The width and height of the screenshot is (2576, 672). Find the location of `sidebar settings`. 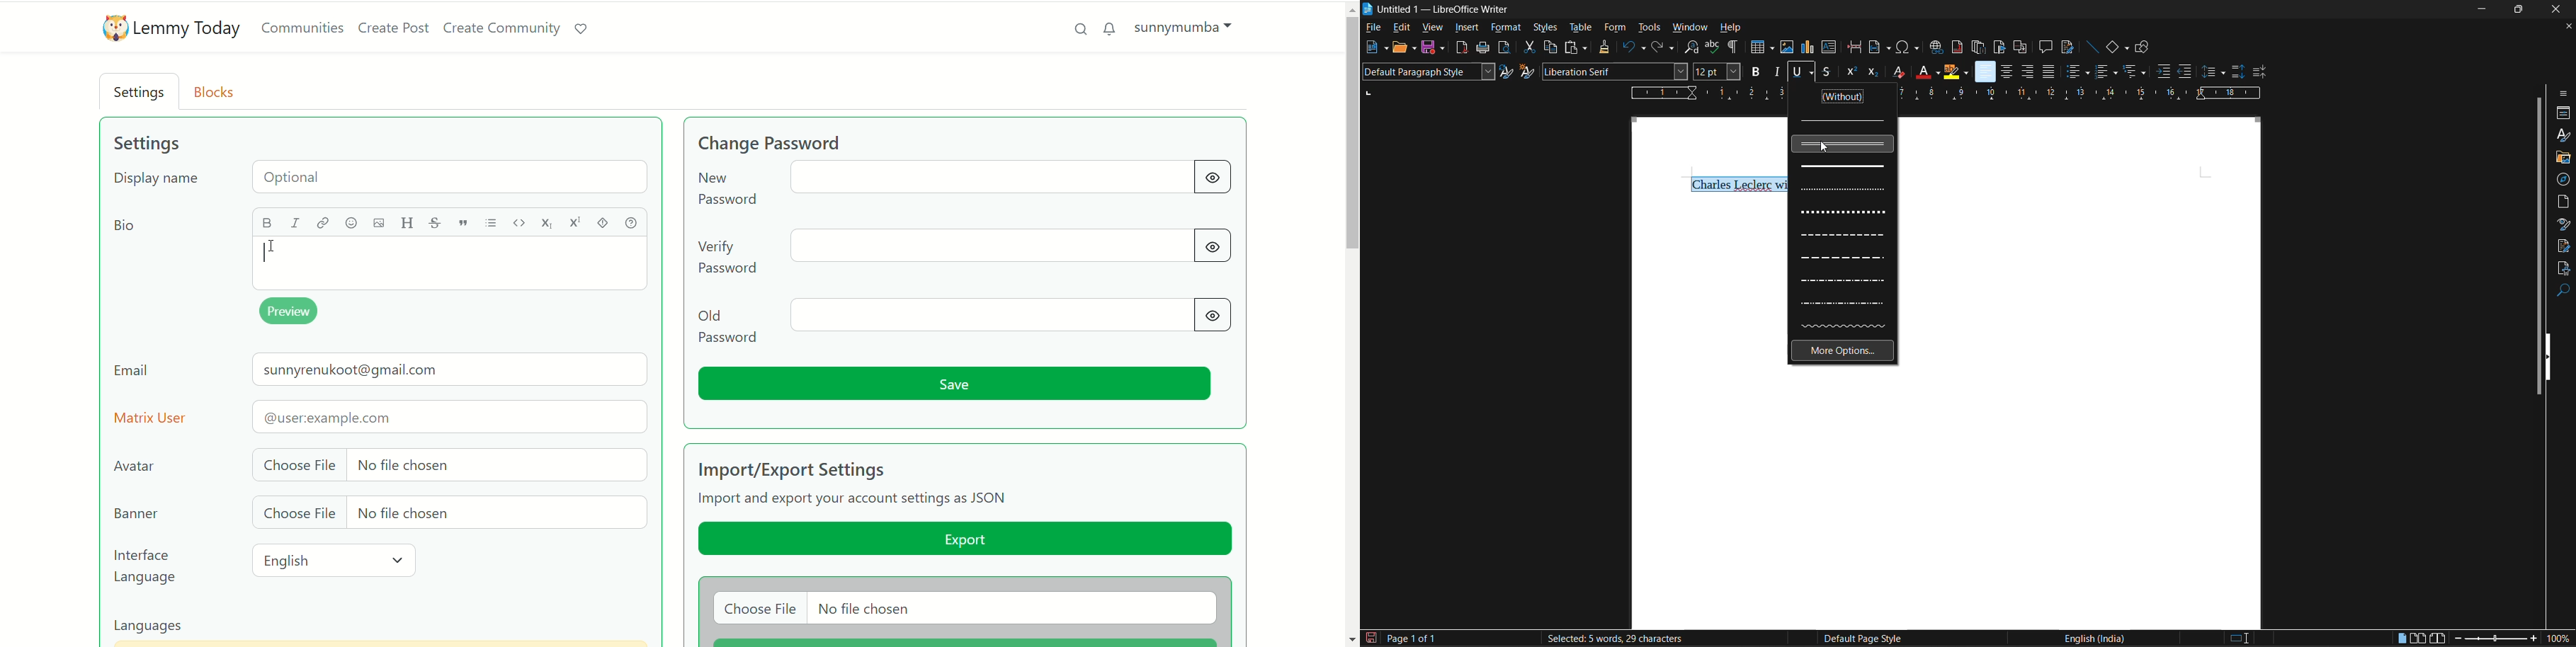

sidebar settings is located at coordinates (2564, 93).